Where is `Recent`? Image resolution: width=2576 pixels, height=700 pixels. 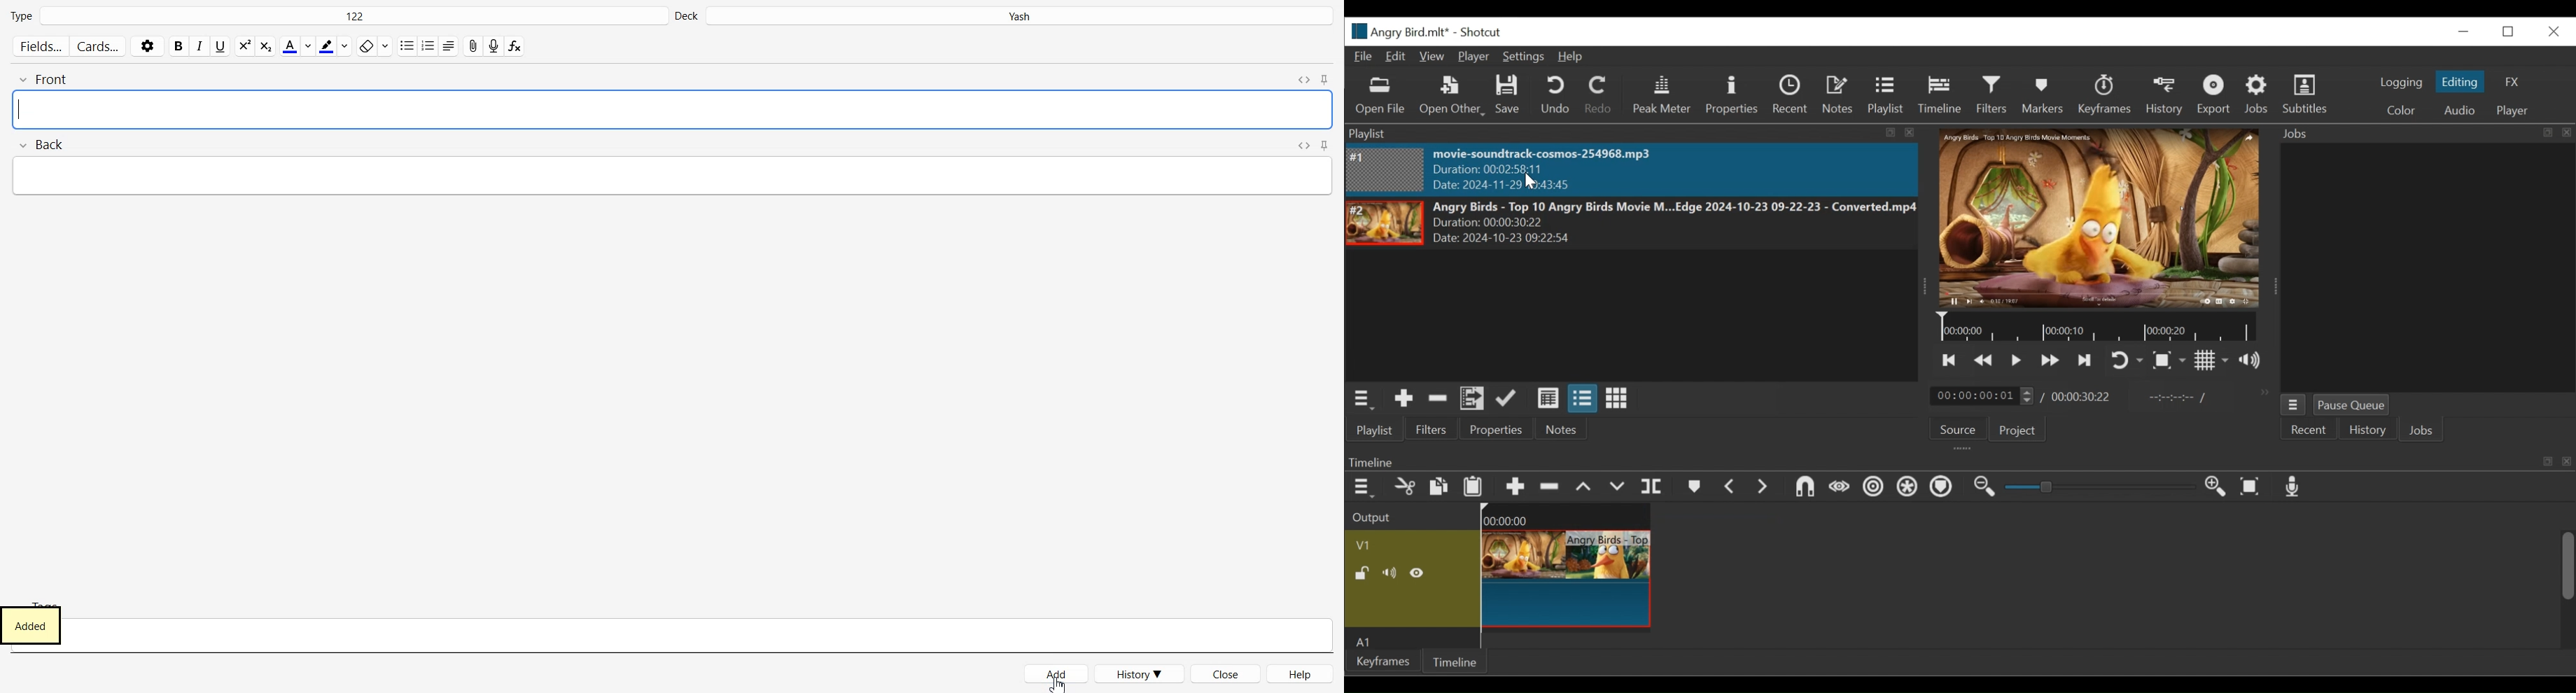
Recent is located at coordinates (1790, 95).